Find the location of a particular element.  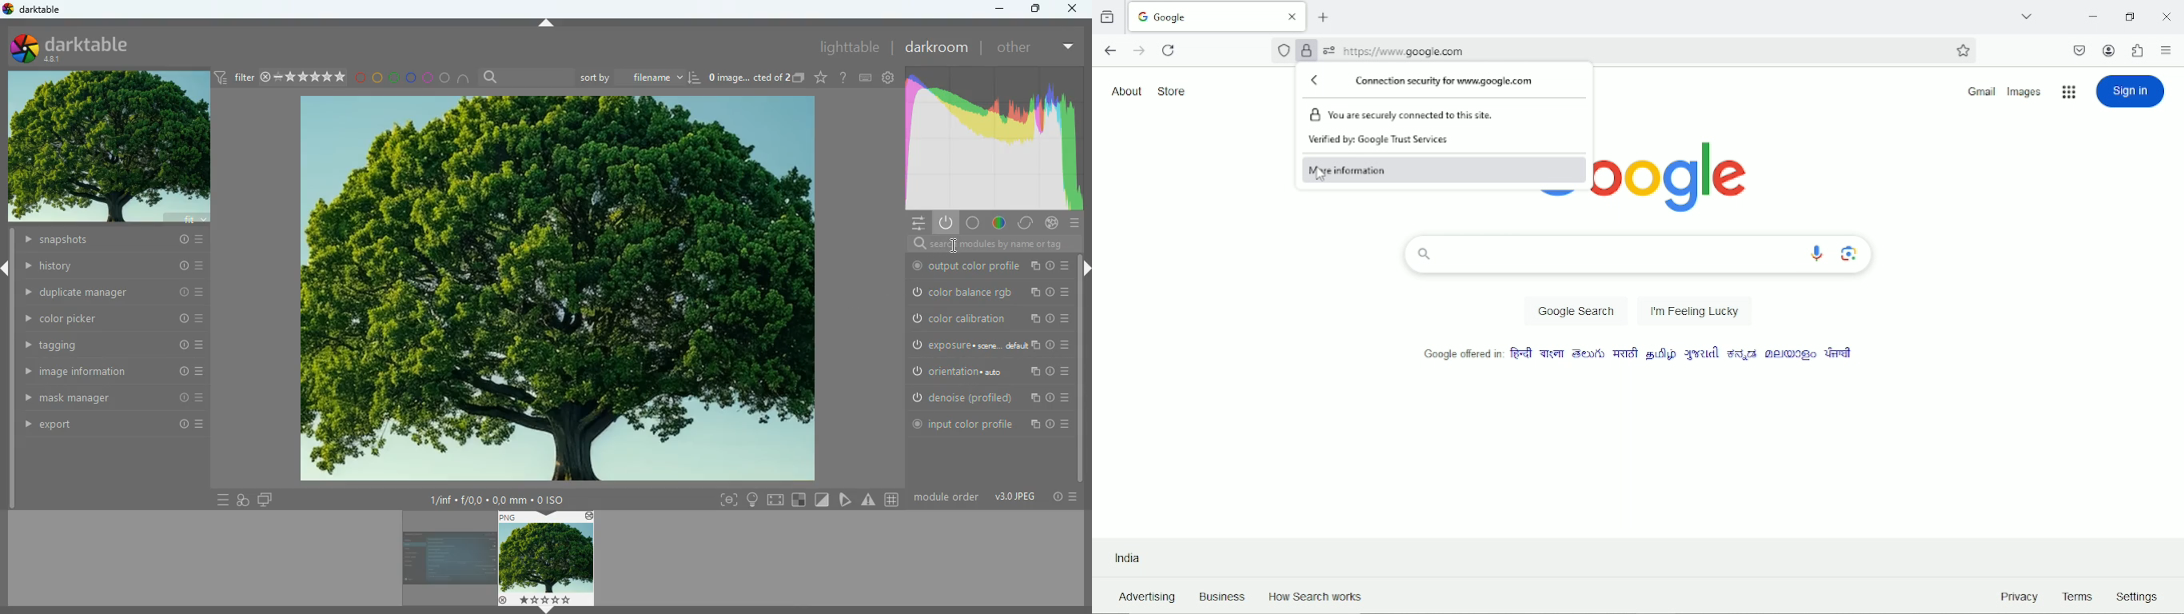

filter is located at coordinates (282, 78).